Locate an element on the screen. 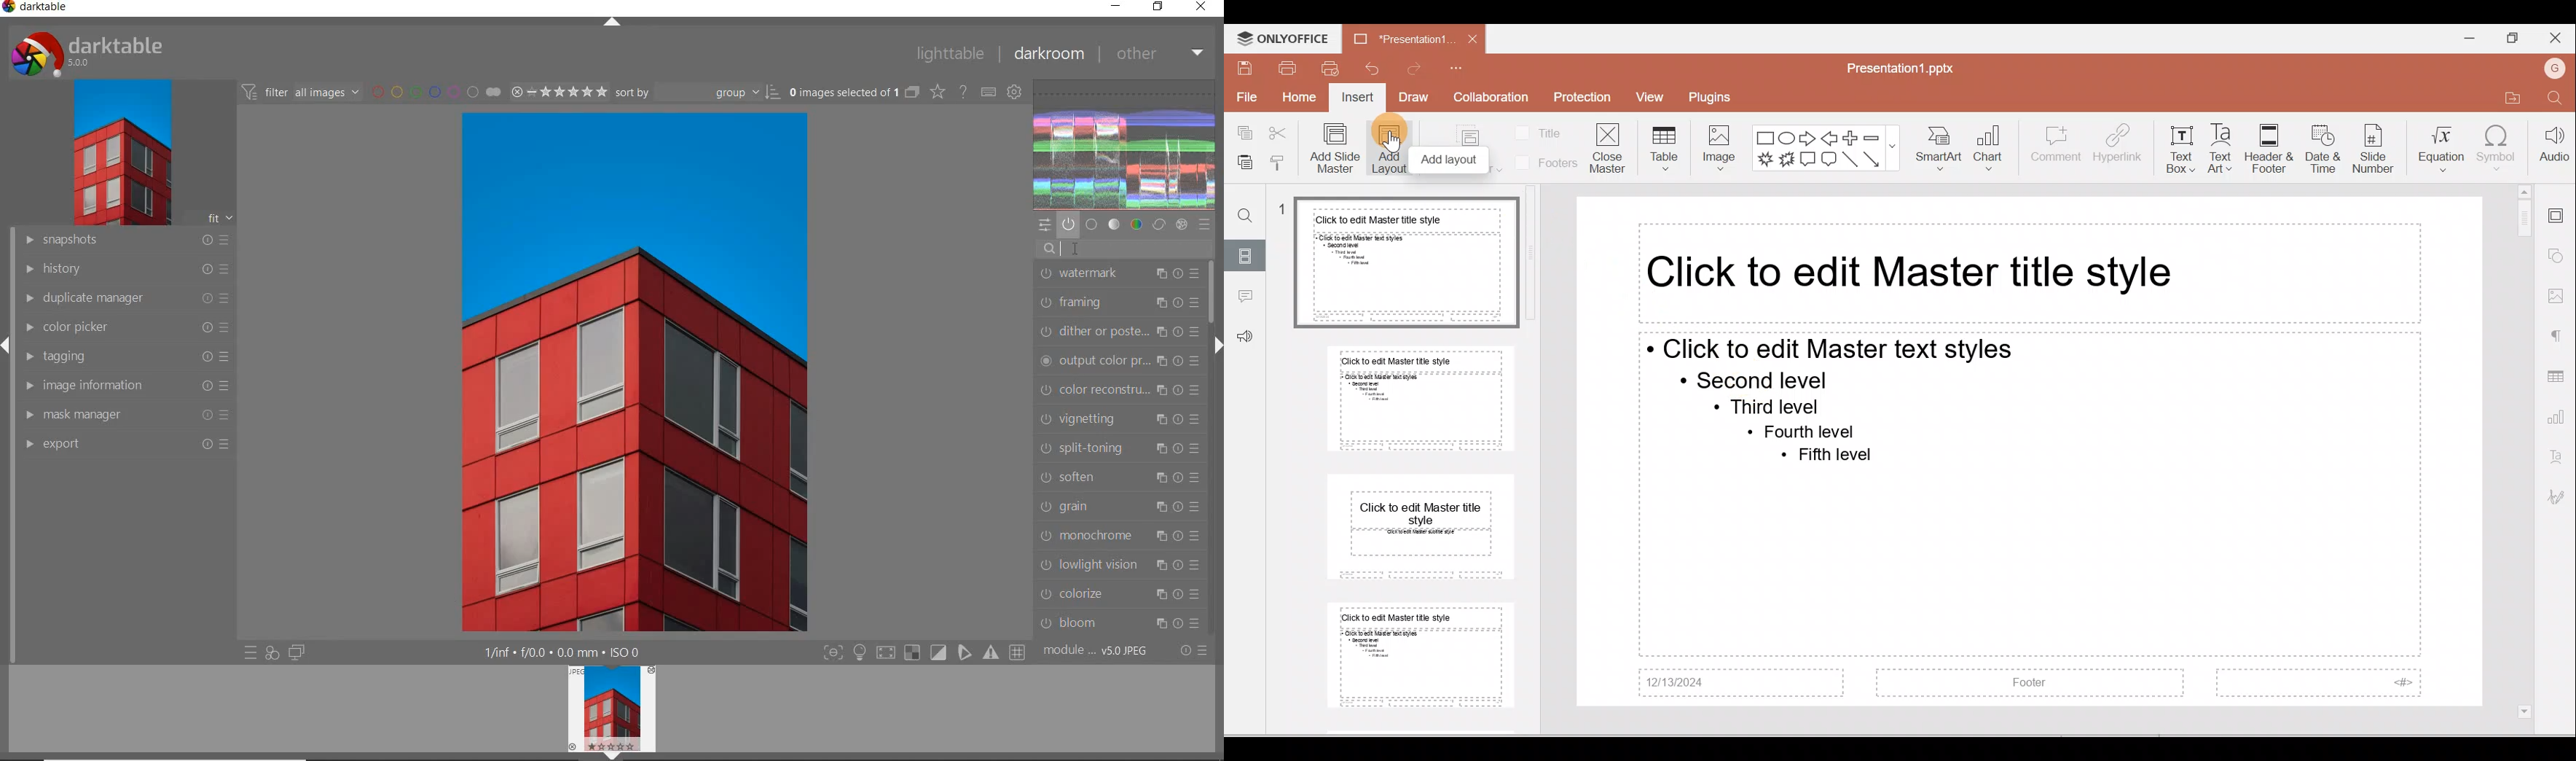  module order is located at coordinates (1097, 650).